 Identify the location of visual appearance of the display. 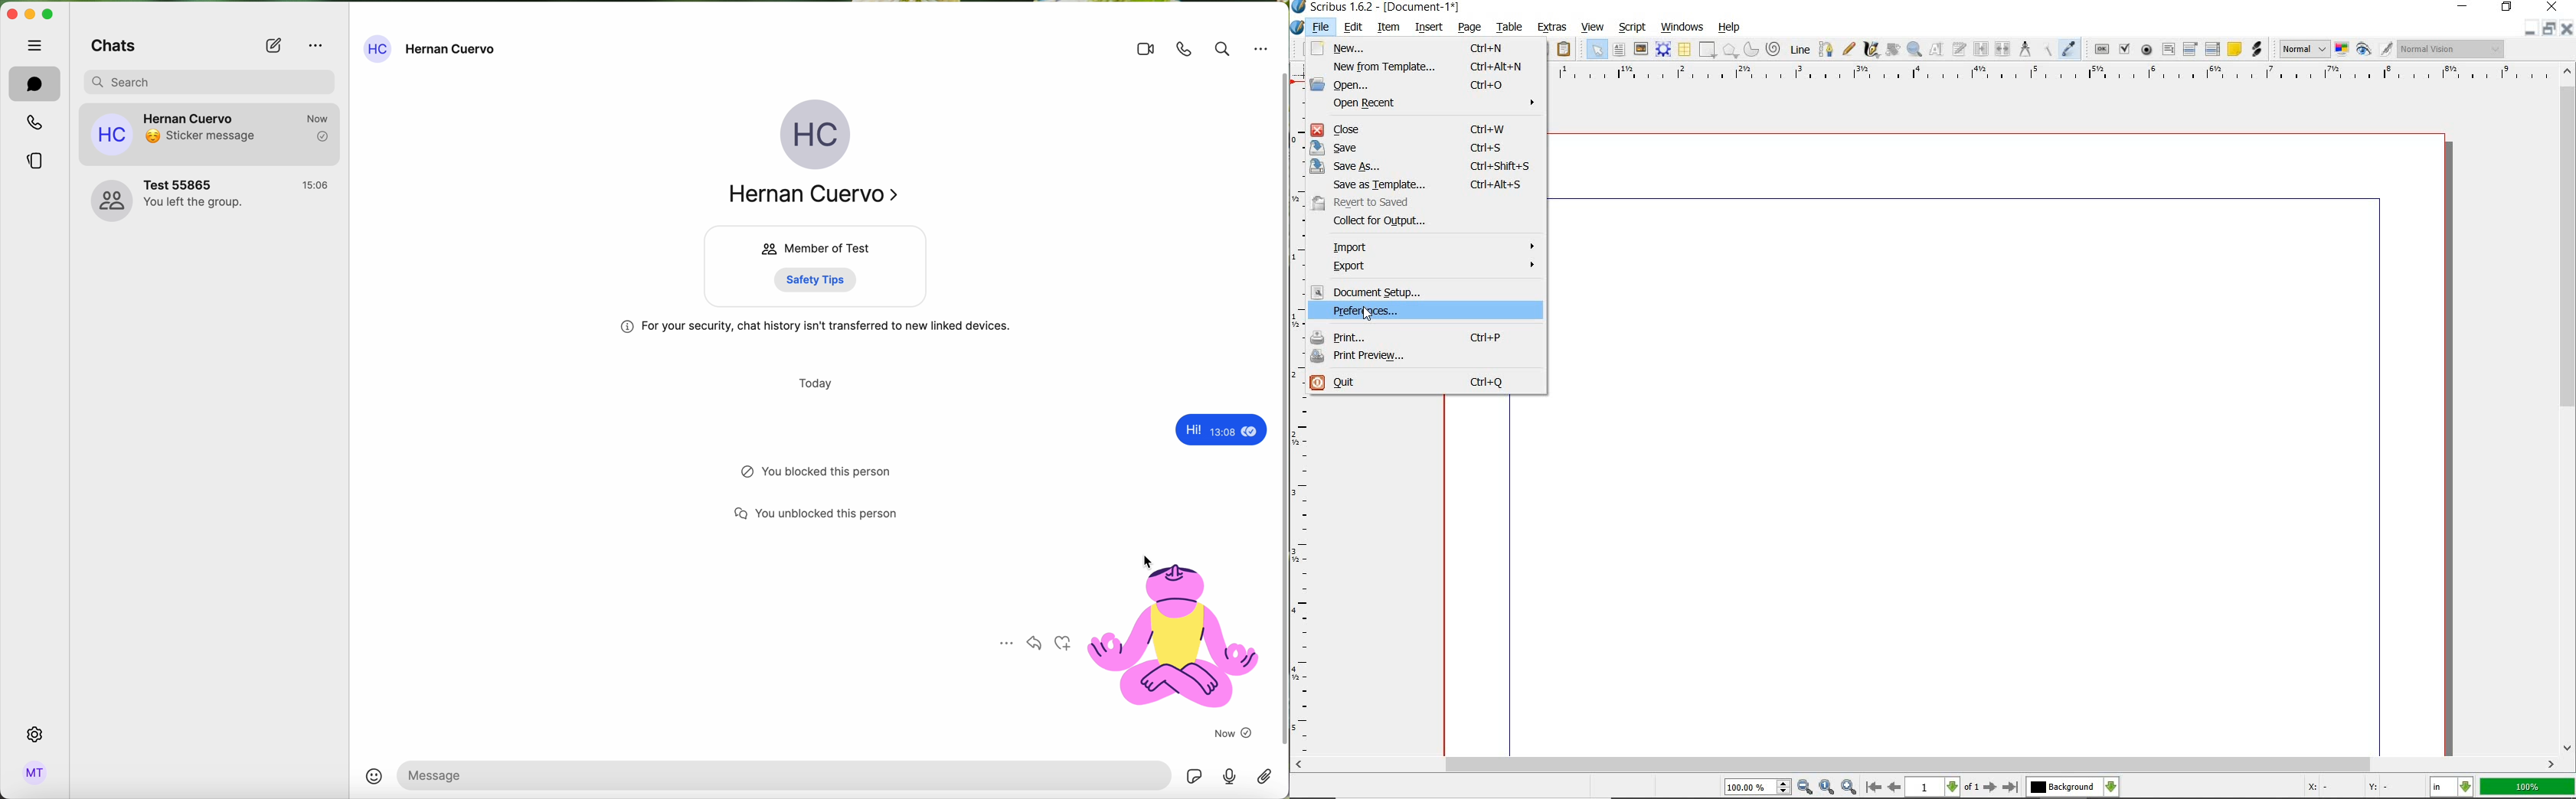
(2452, 48).